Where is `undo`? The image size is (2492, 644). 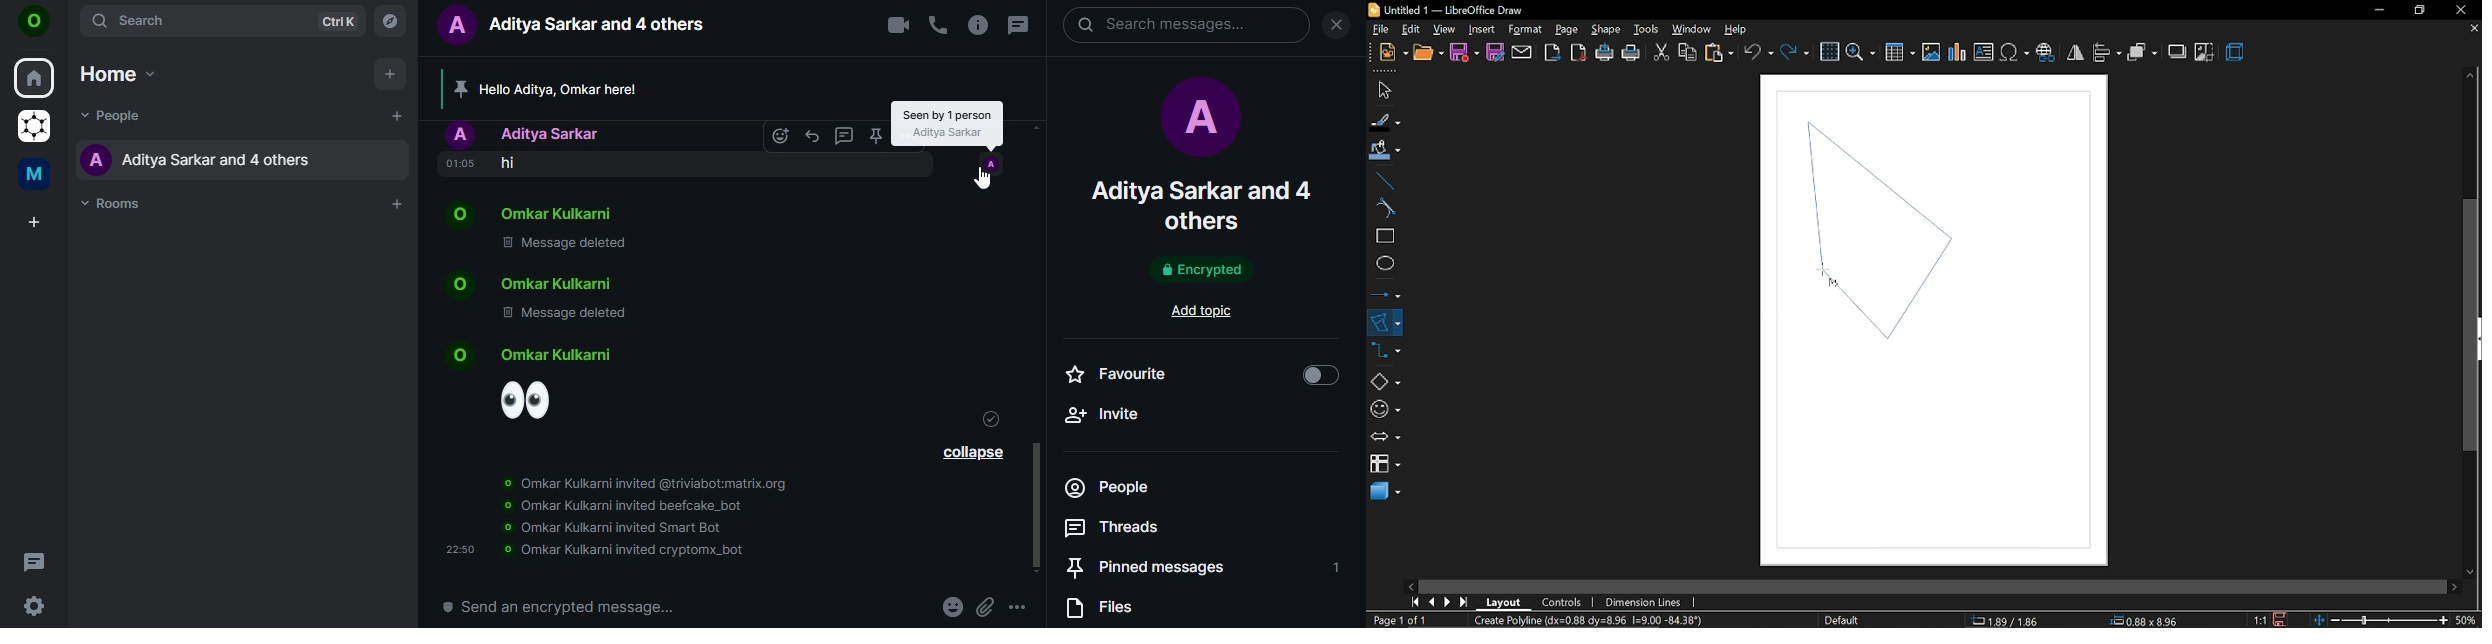
undo is located at coordinates (1759, 51).